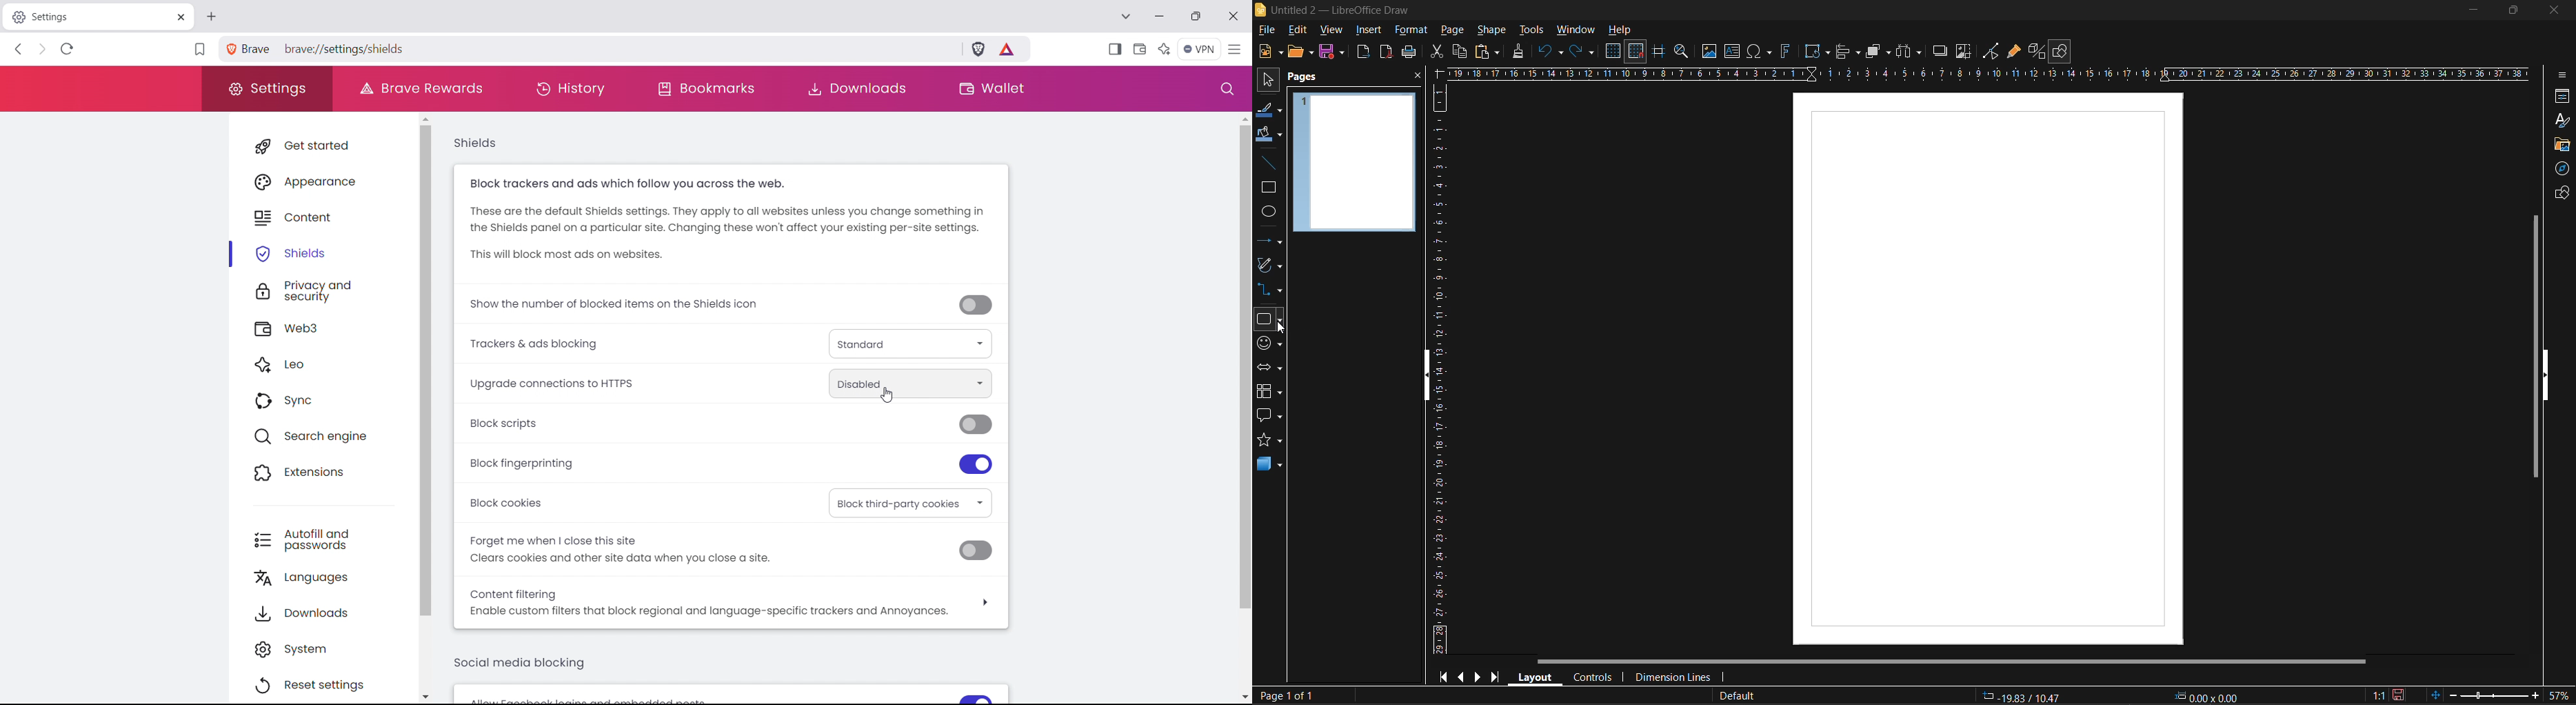  What do you see at coordinates (330, 290) in the screenshot?
I see `privacy and security` at bounding box center [330, 290].